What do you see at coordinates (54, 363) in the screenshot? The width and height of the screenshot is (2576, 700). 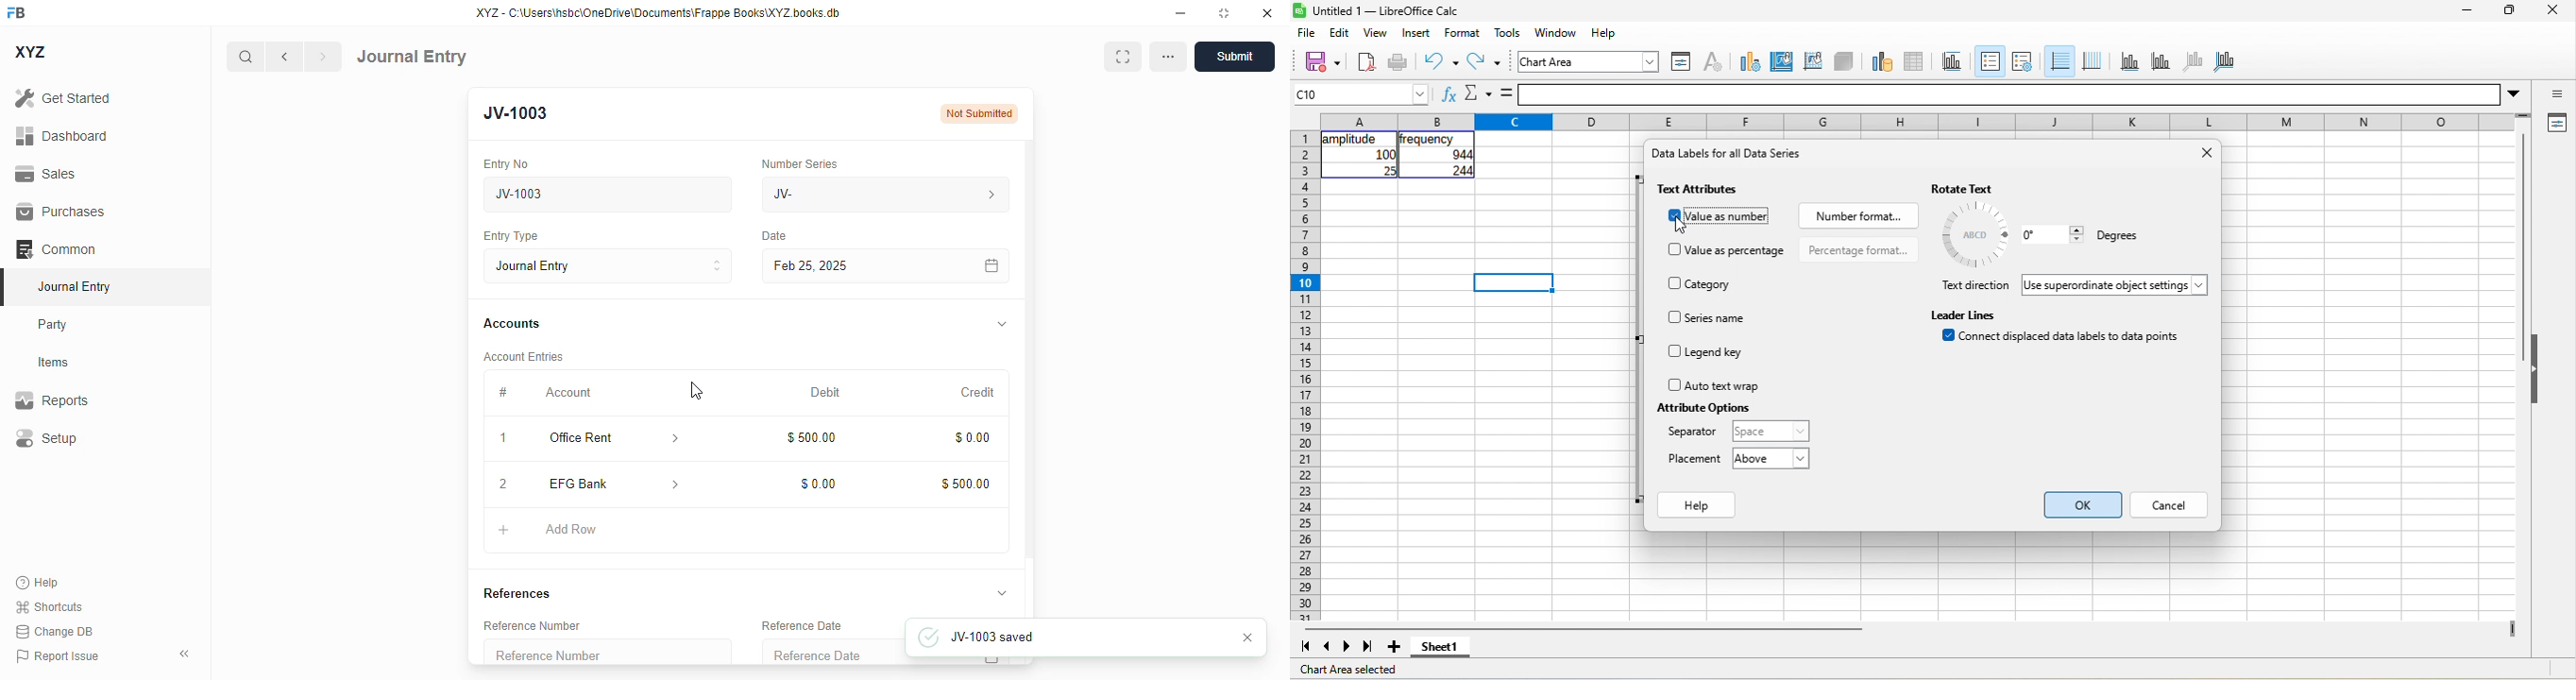 I see `items` at bounding box center [54, 363].